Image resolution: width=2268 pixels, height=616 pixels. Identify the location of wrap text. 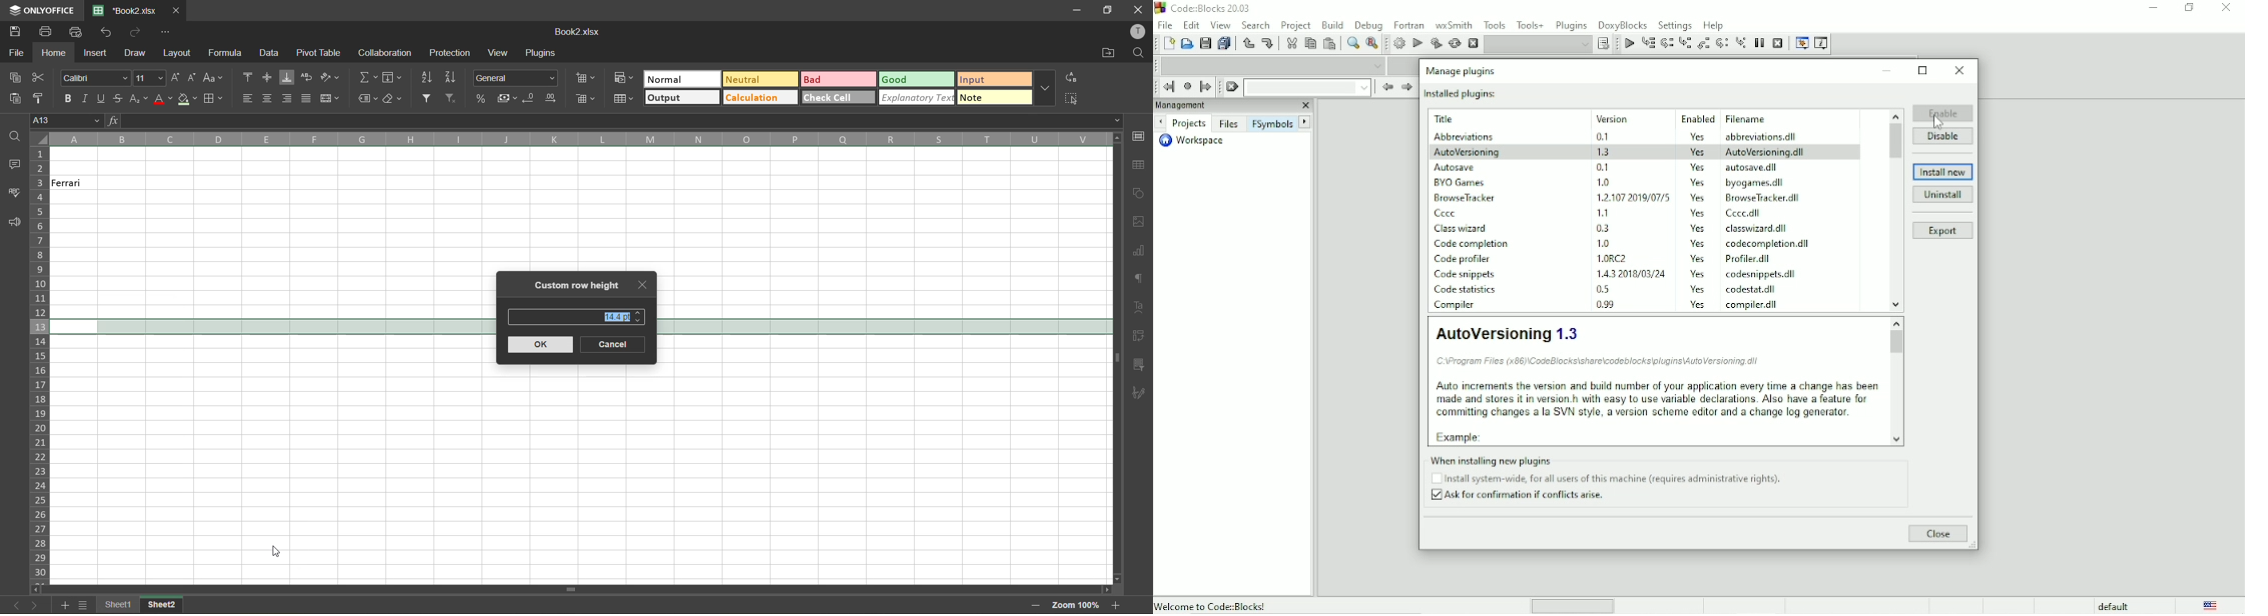
(306, 77).